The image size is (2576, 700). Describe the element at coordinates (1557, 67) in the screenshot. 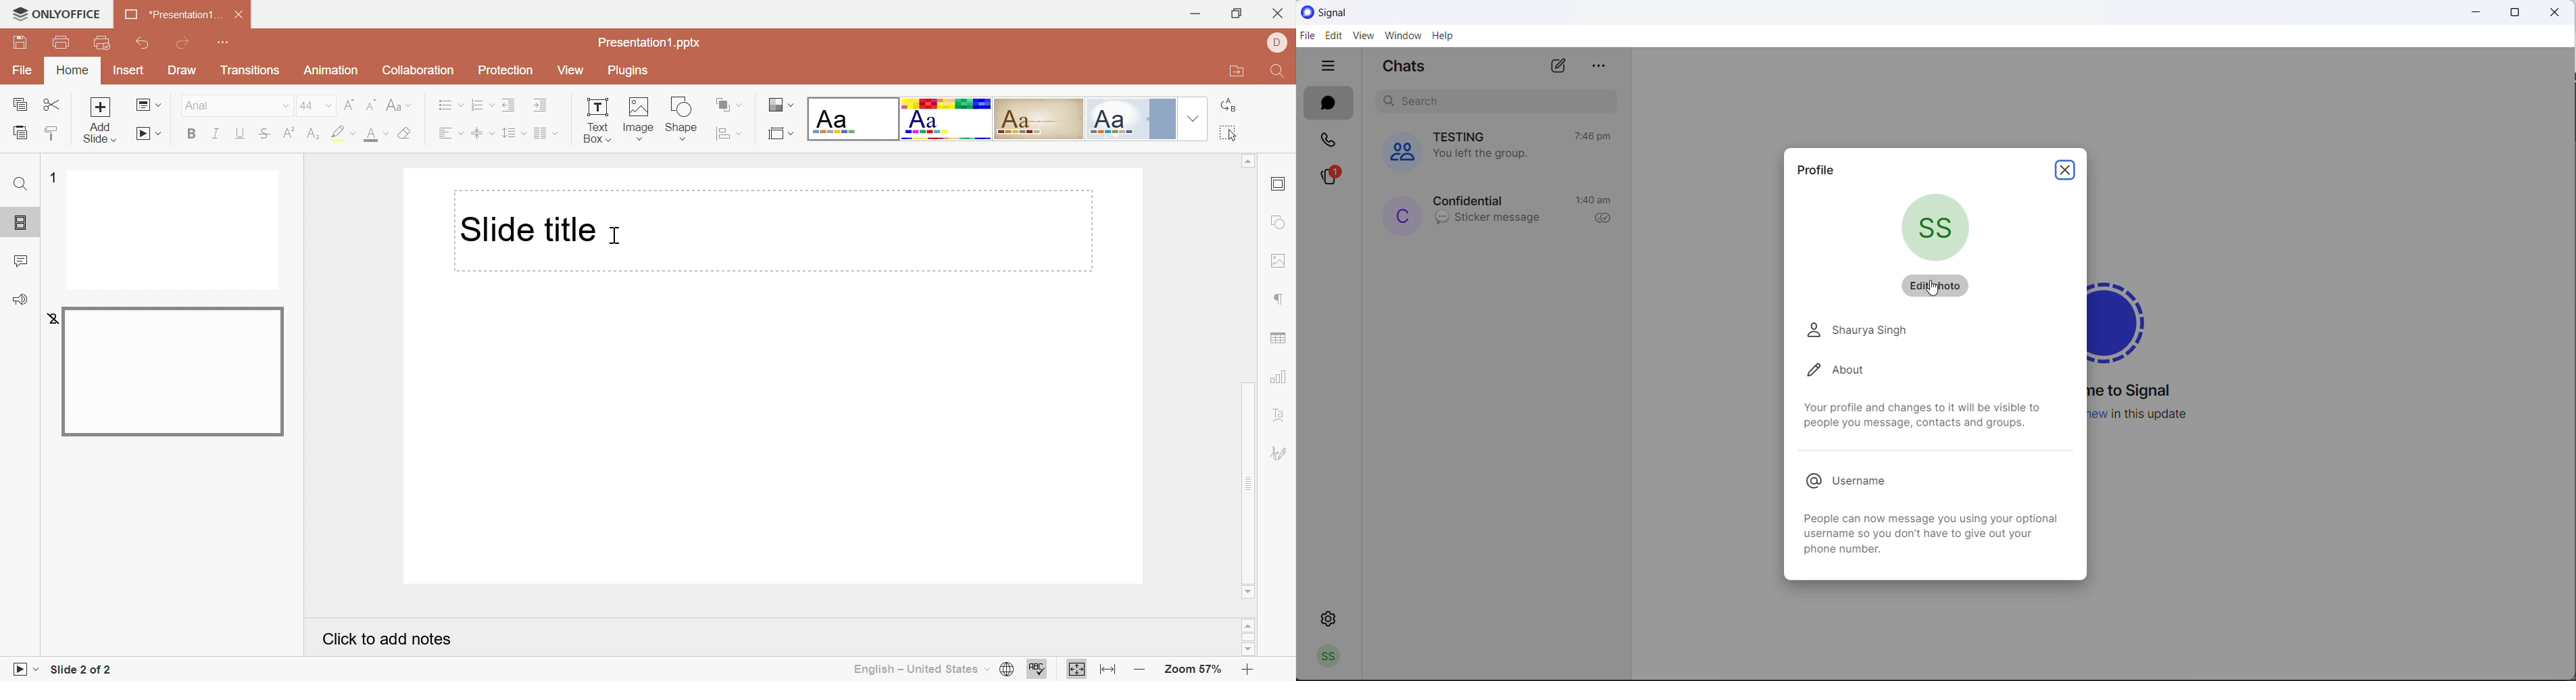

I see `new chats` at that location.